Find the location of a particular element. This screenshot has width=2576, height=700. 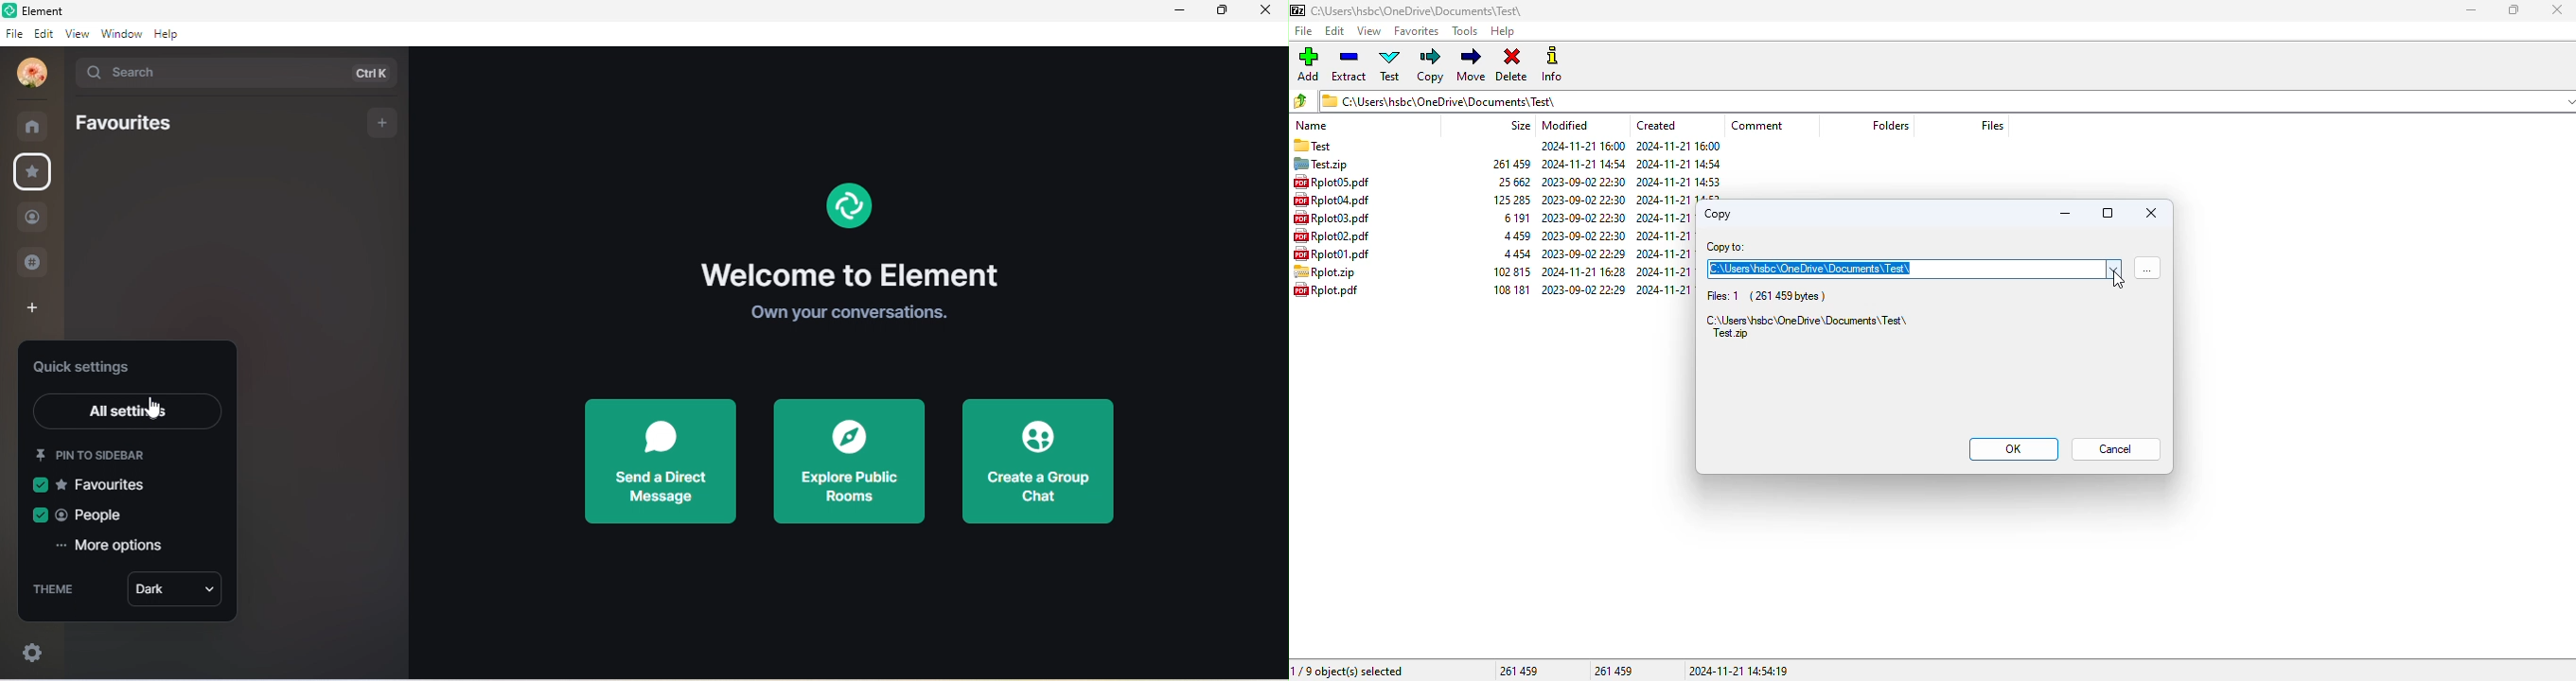

theme is located at coordinates (59, 590).